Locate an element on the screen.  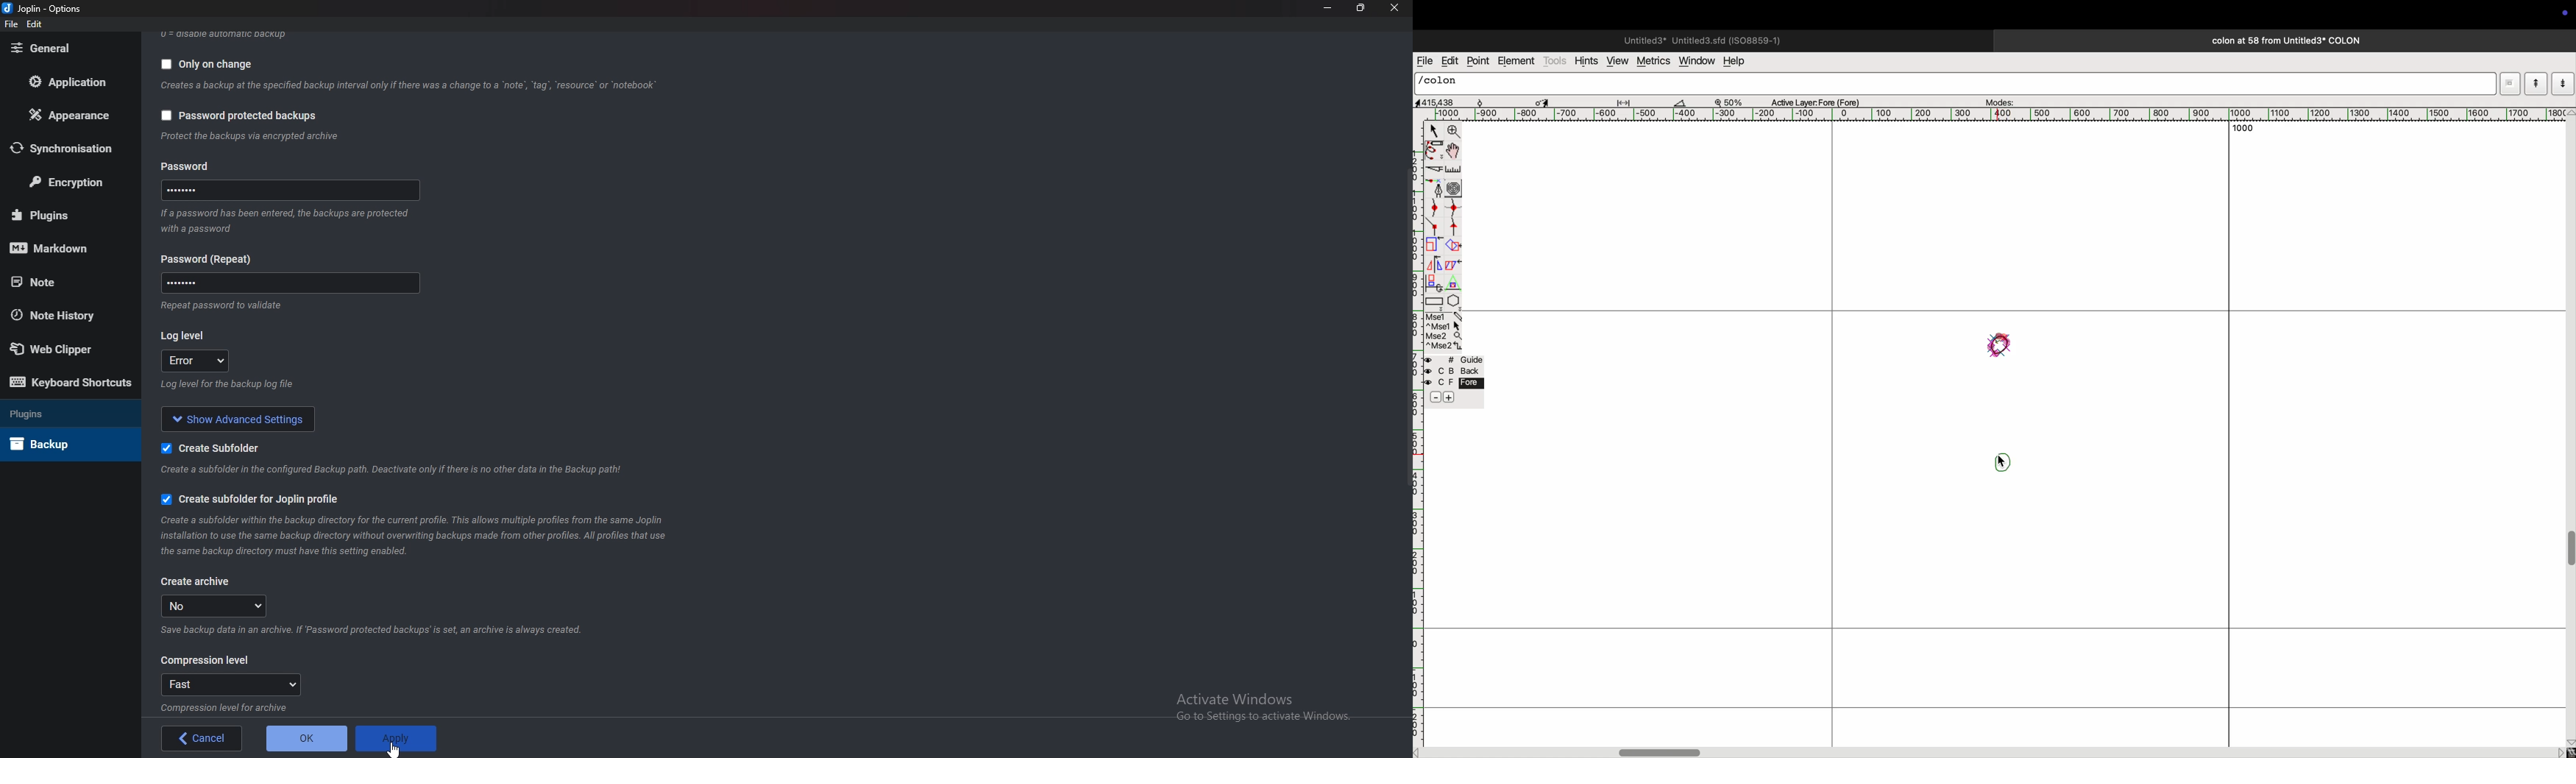
Password is located at coordinates (289, 192).